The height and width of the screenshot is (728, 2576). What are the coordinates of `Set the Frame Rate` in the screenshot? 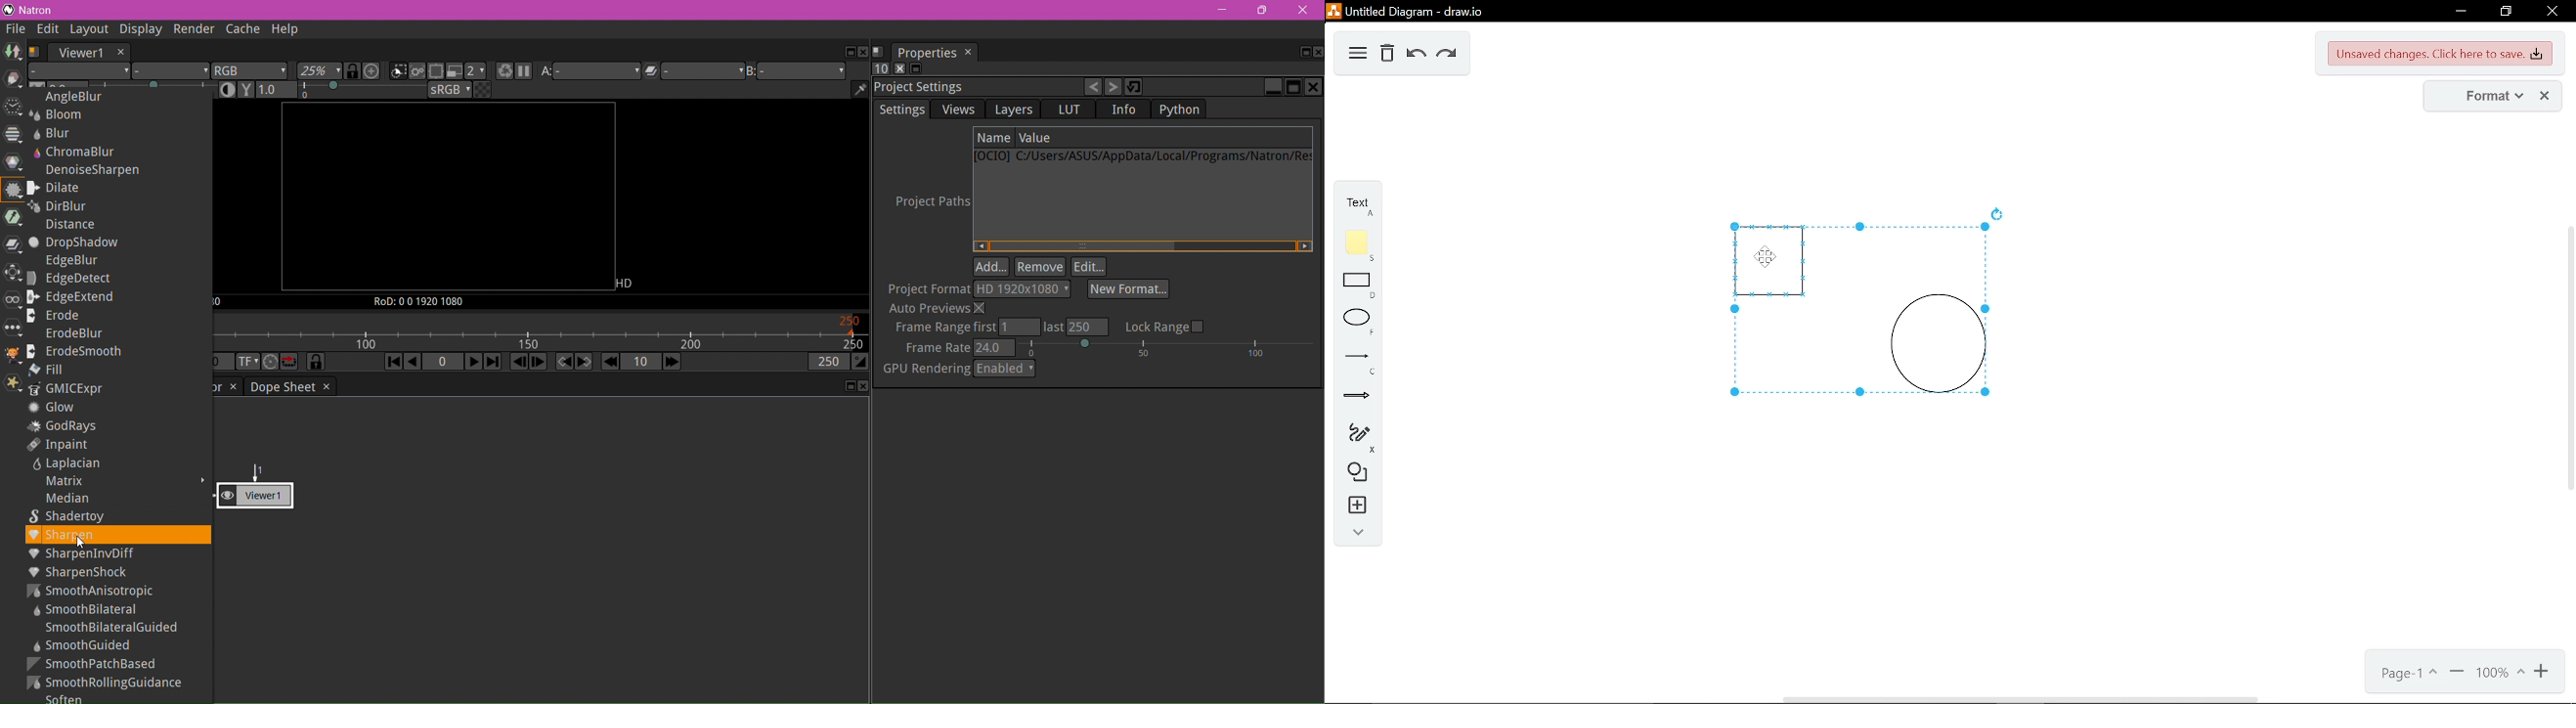 It's located at (1111, 347).